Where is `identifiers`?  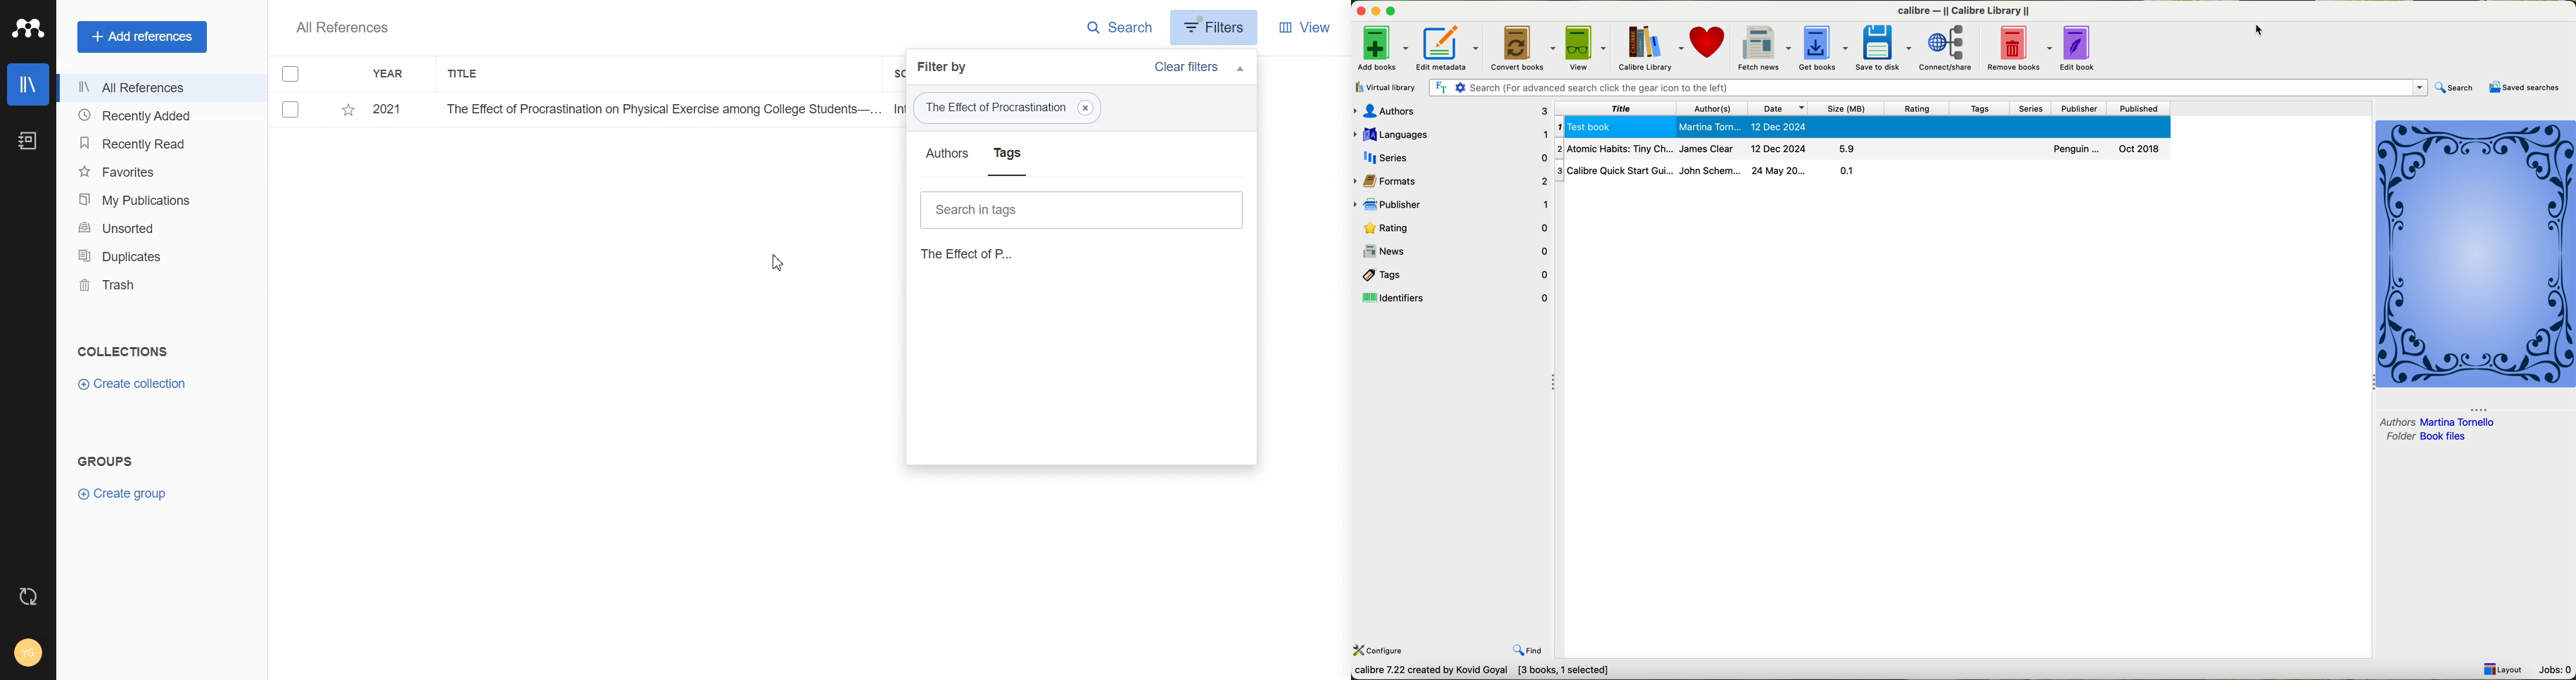 identifiers is located at coordinates (1453, 298).